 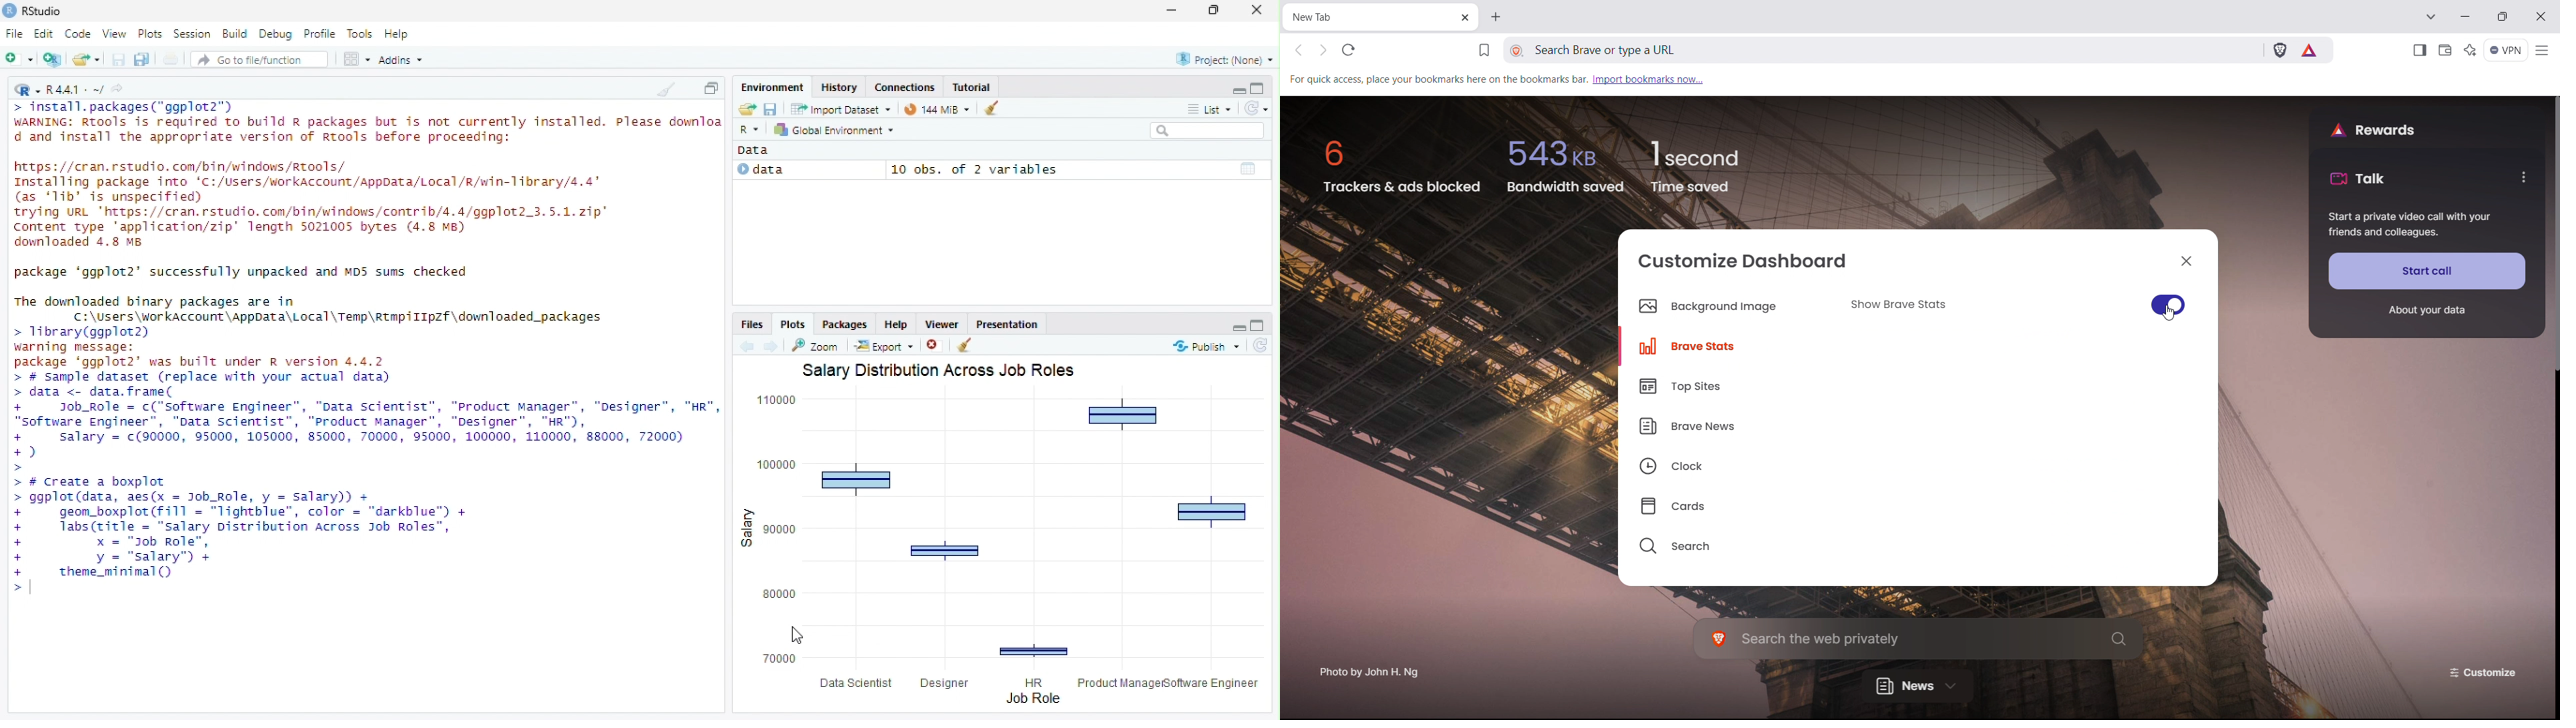 I want to click on Help, so click(x=896, y=323).